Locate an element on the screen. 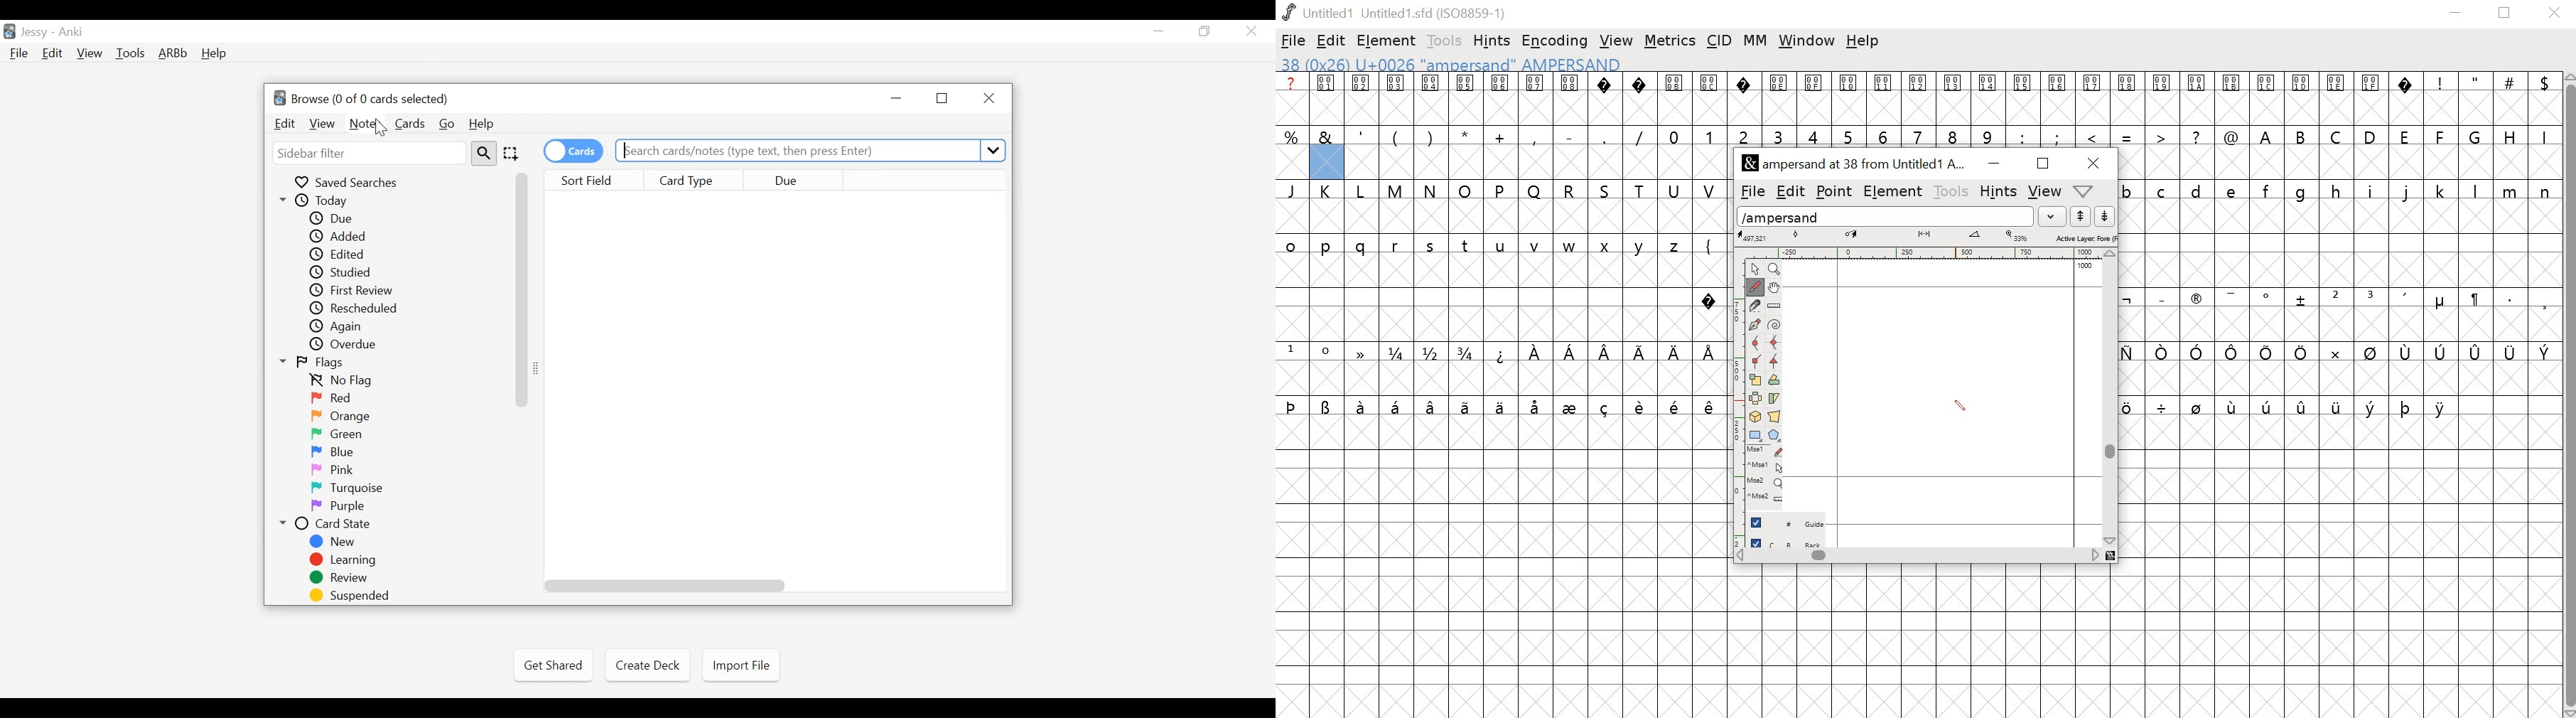  edit is located at coordinates (1332, 42).